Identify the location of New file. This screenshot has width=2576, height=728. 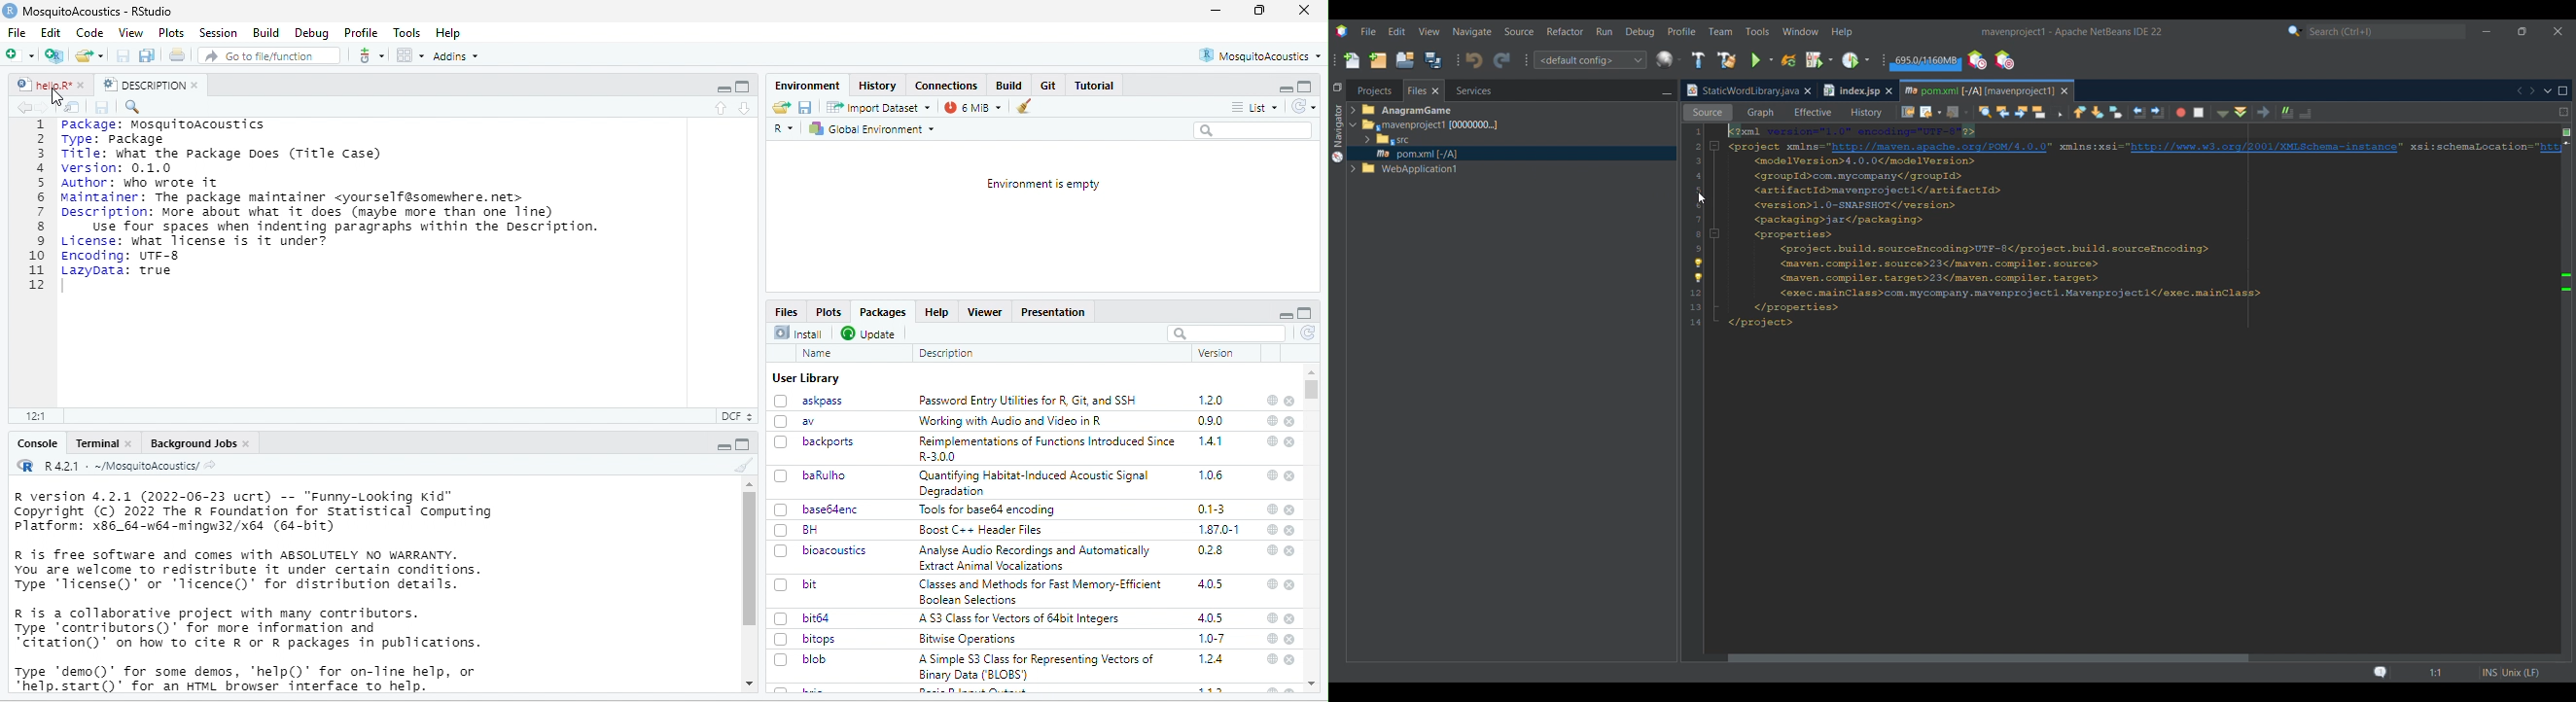
(23, 54).